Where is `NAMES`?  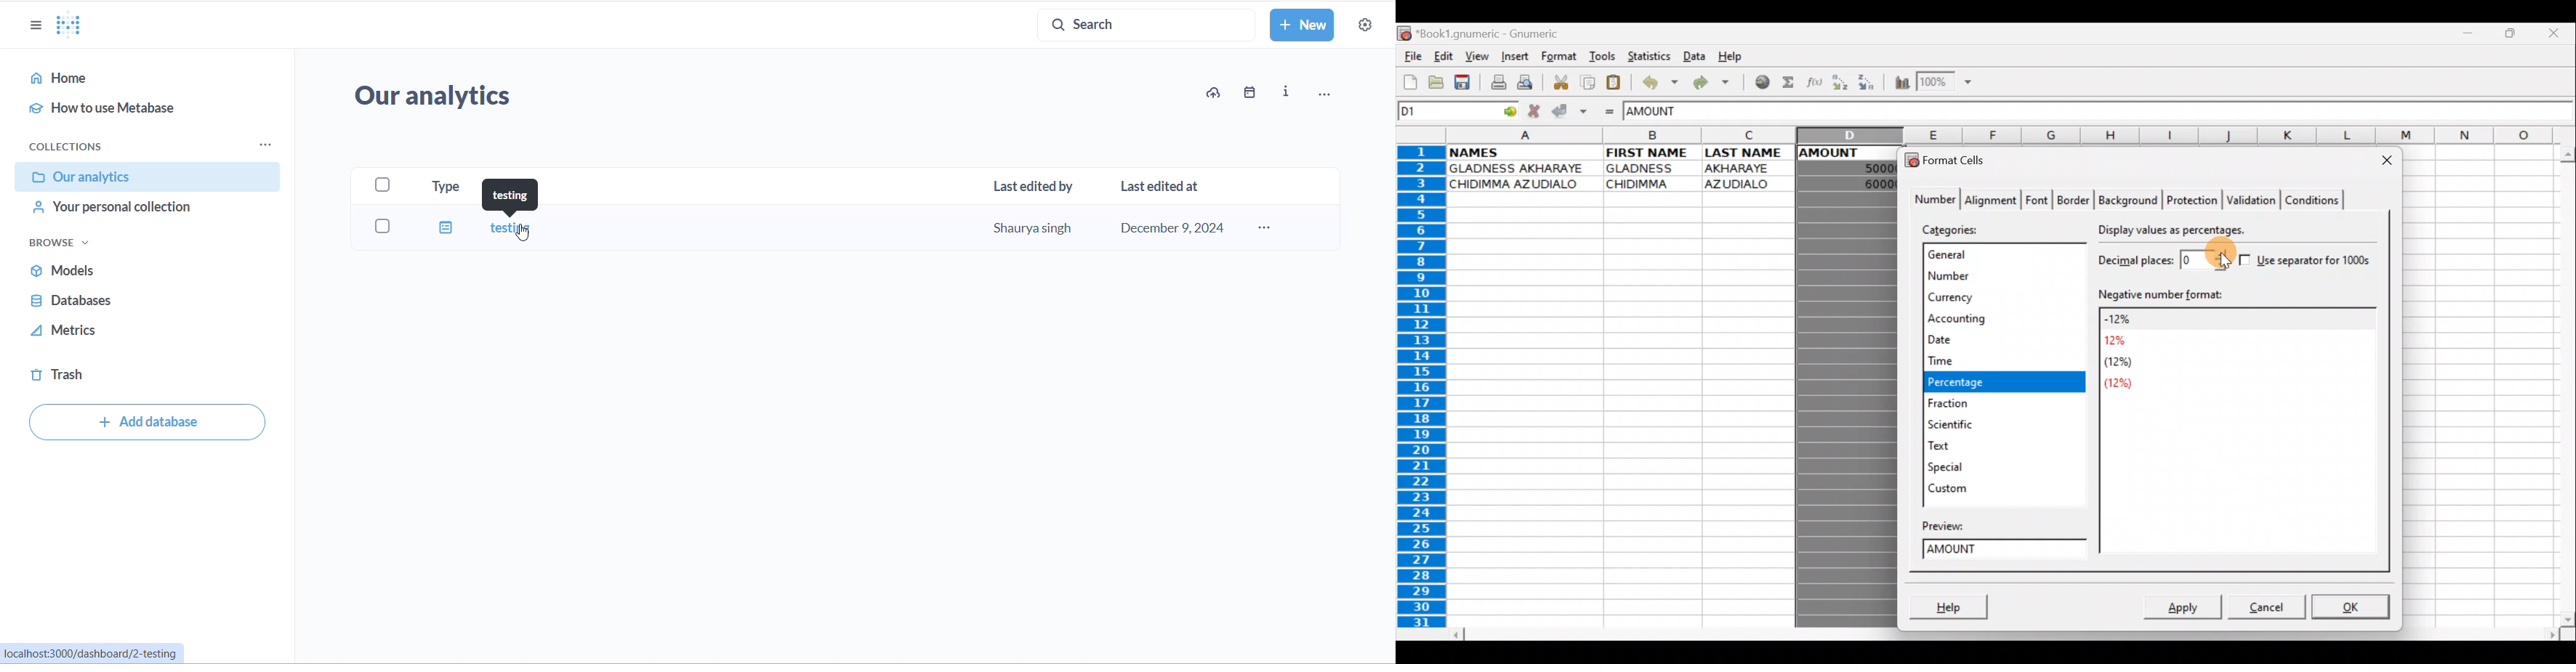 NAMES is located at coordinates (1493, 152).